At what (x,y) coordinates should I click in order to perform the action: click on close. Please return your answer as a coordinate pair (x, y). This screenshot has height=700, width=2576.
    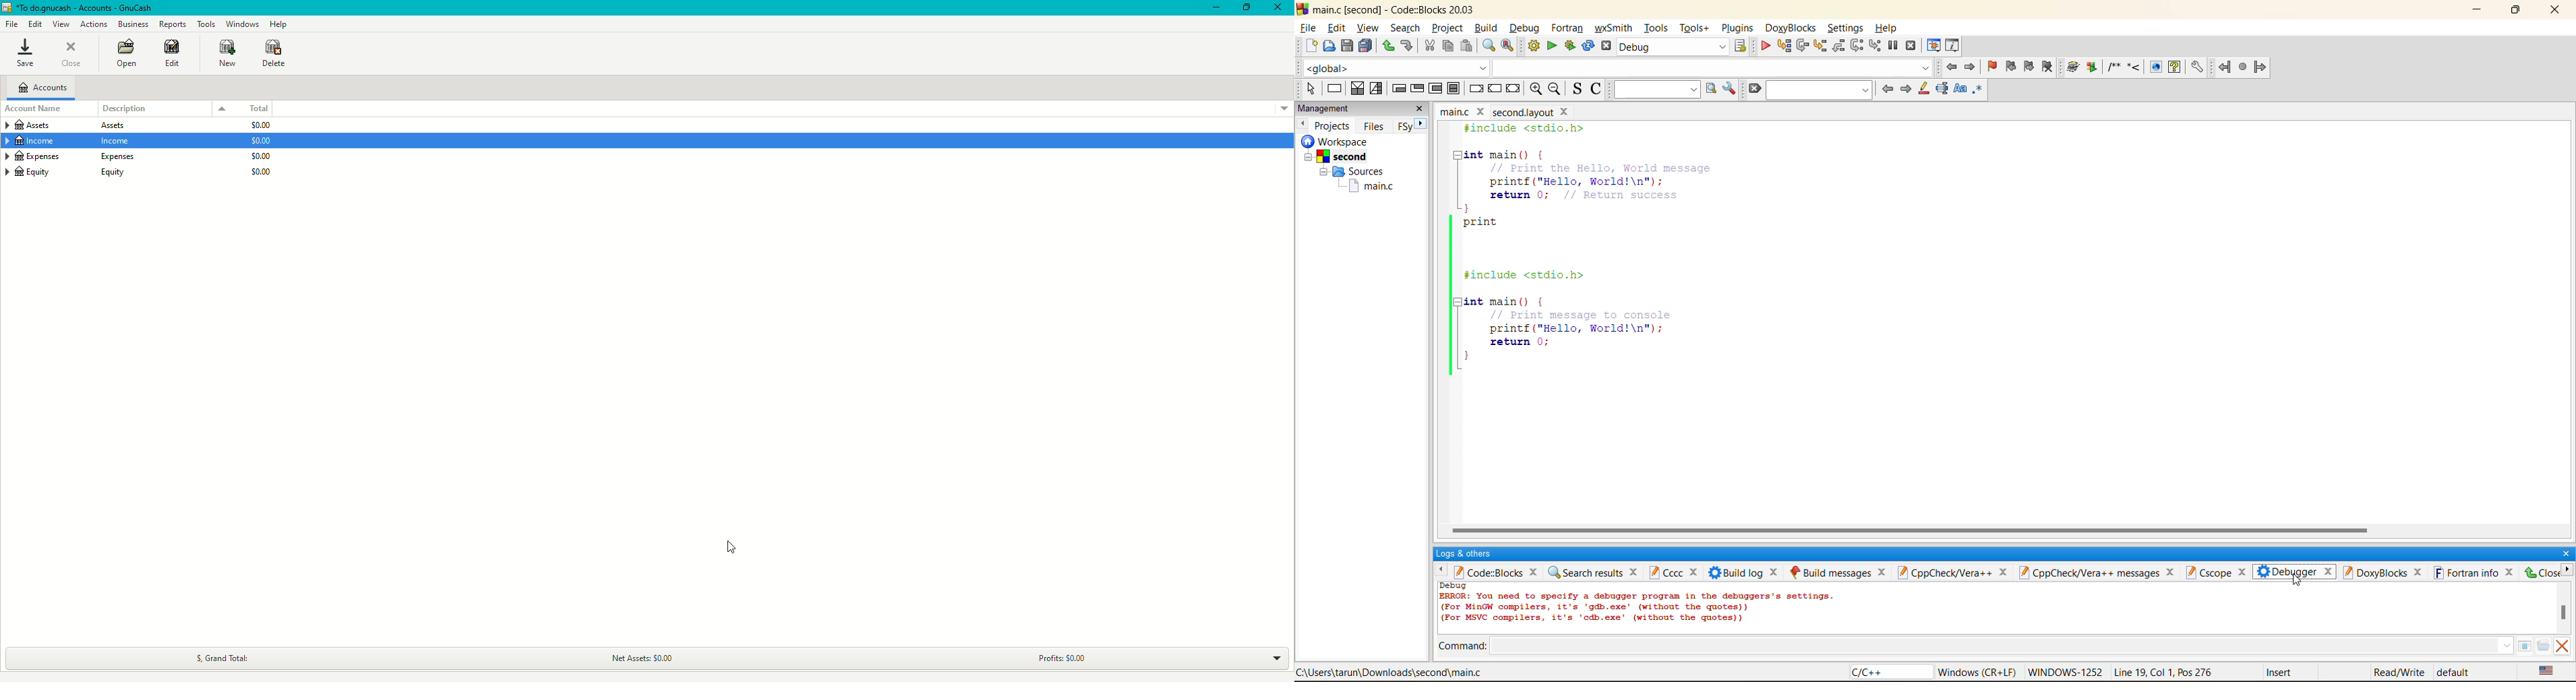
    Looking at the image, I should click on (2565, 550).